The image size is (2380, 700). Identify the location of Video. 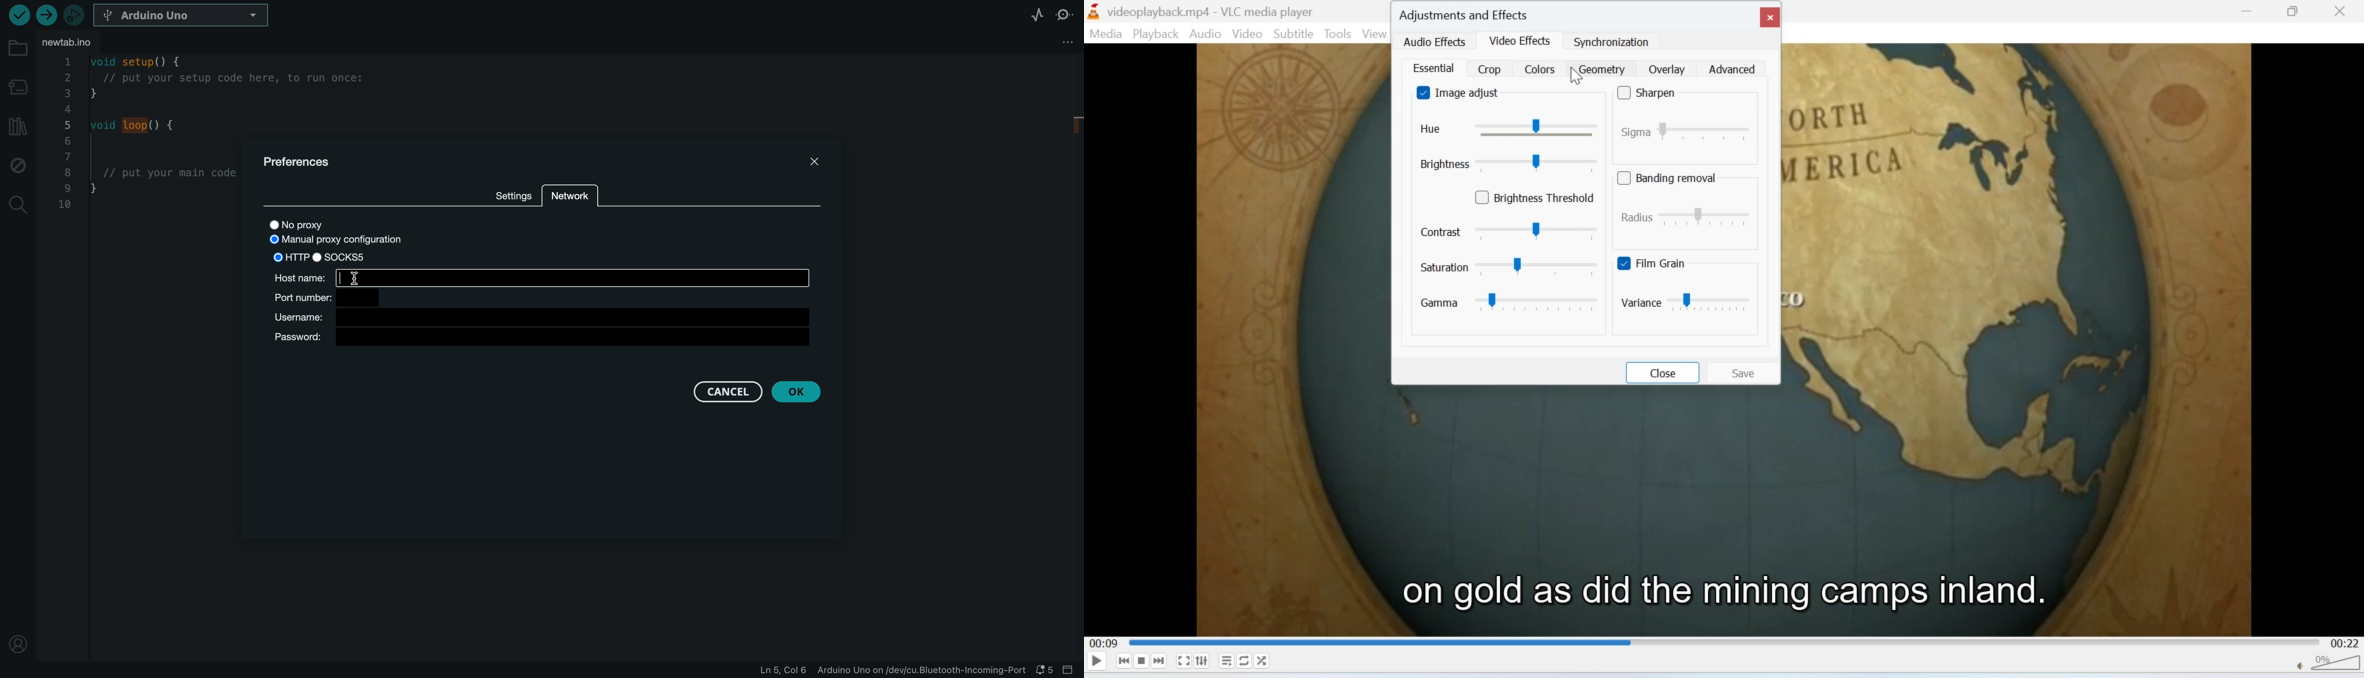
(1245, 34).